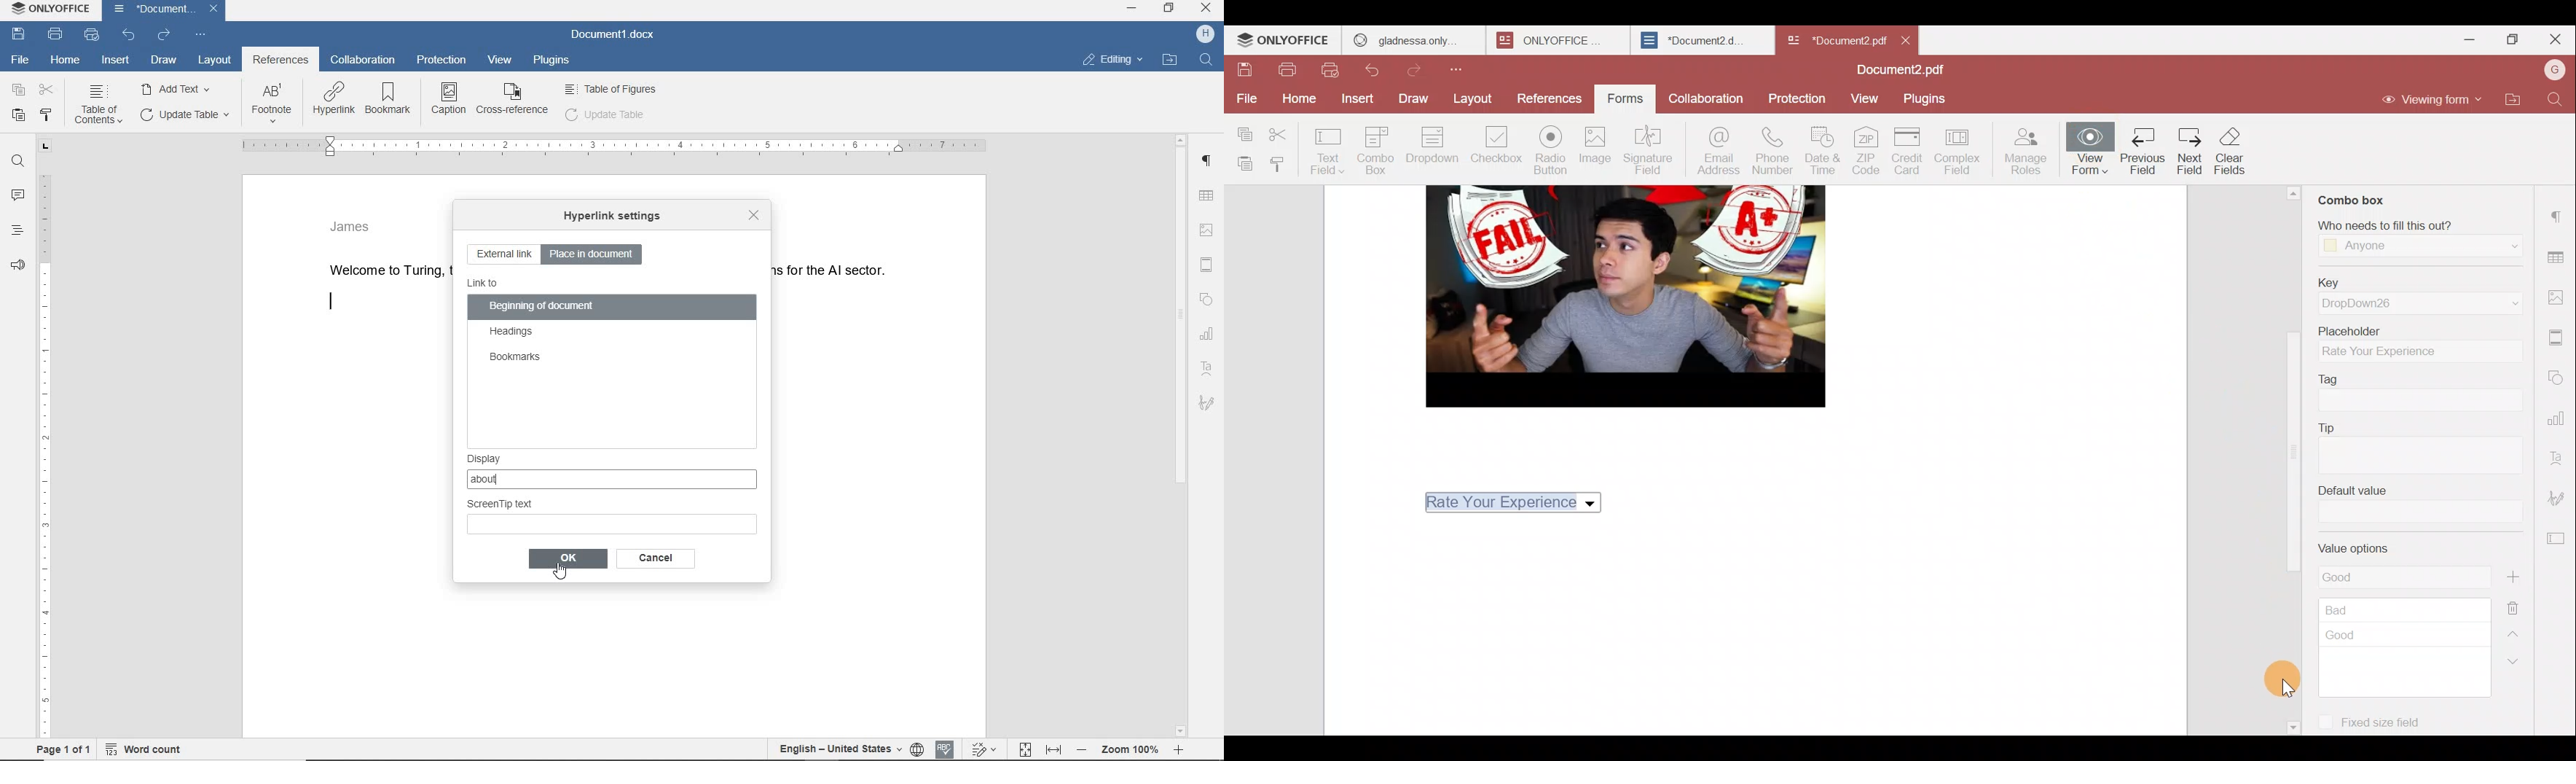  I want to click on link to, so click(484, 284).